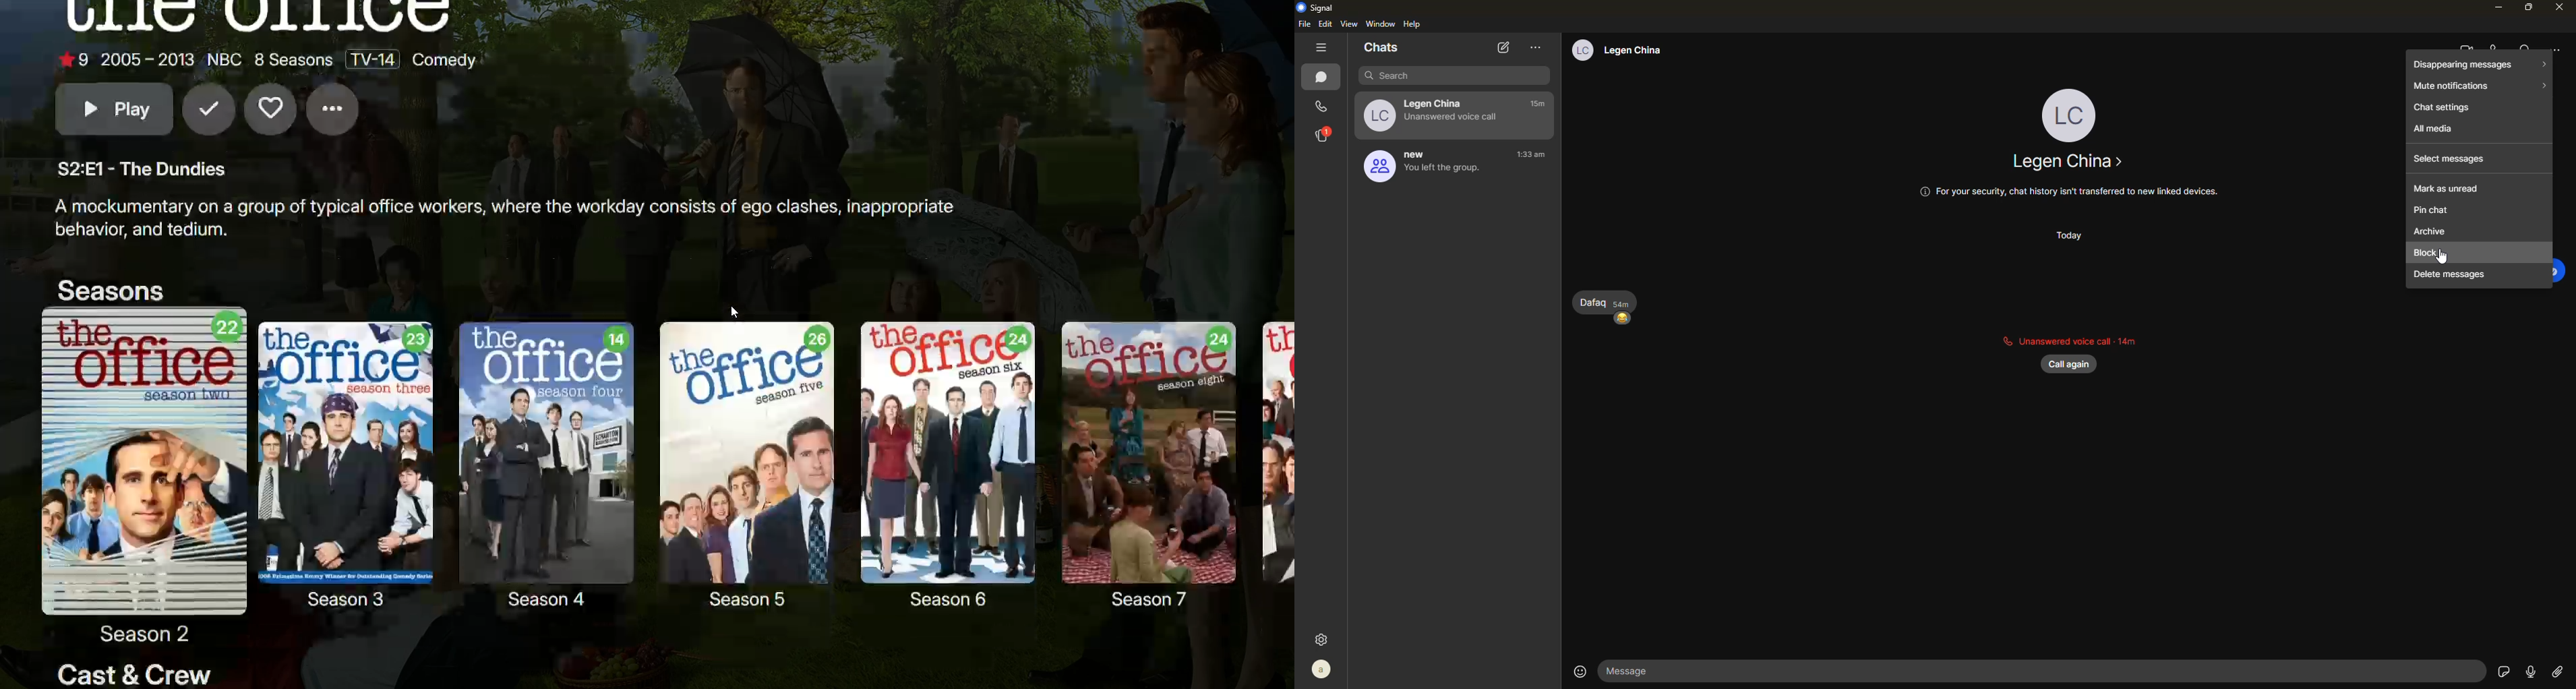 The image size is (2576, 700). I want to click on emoji, so click(1579, 674).